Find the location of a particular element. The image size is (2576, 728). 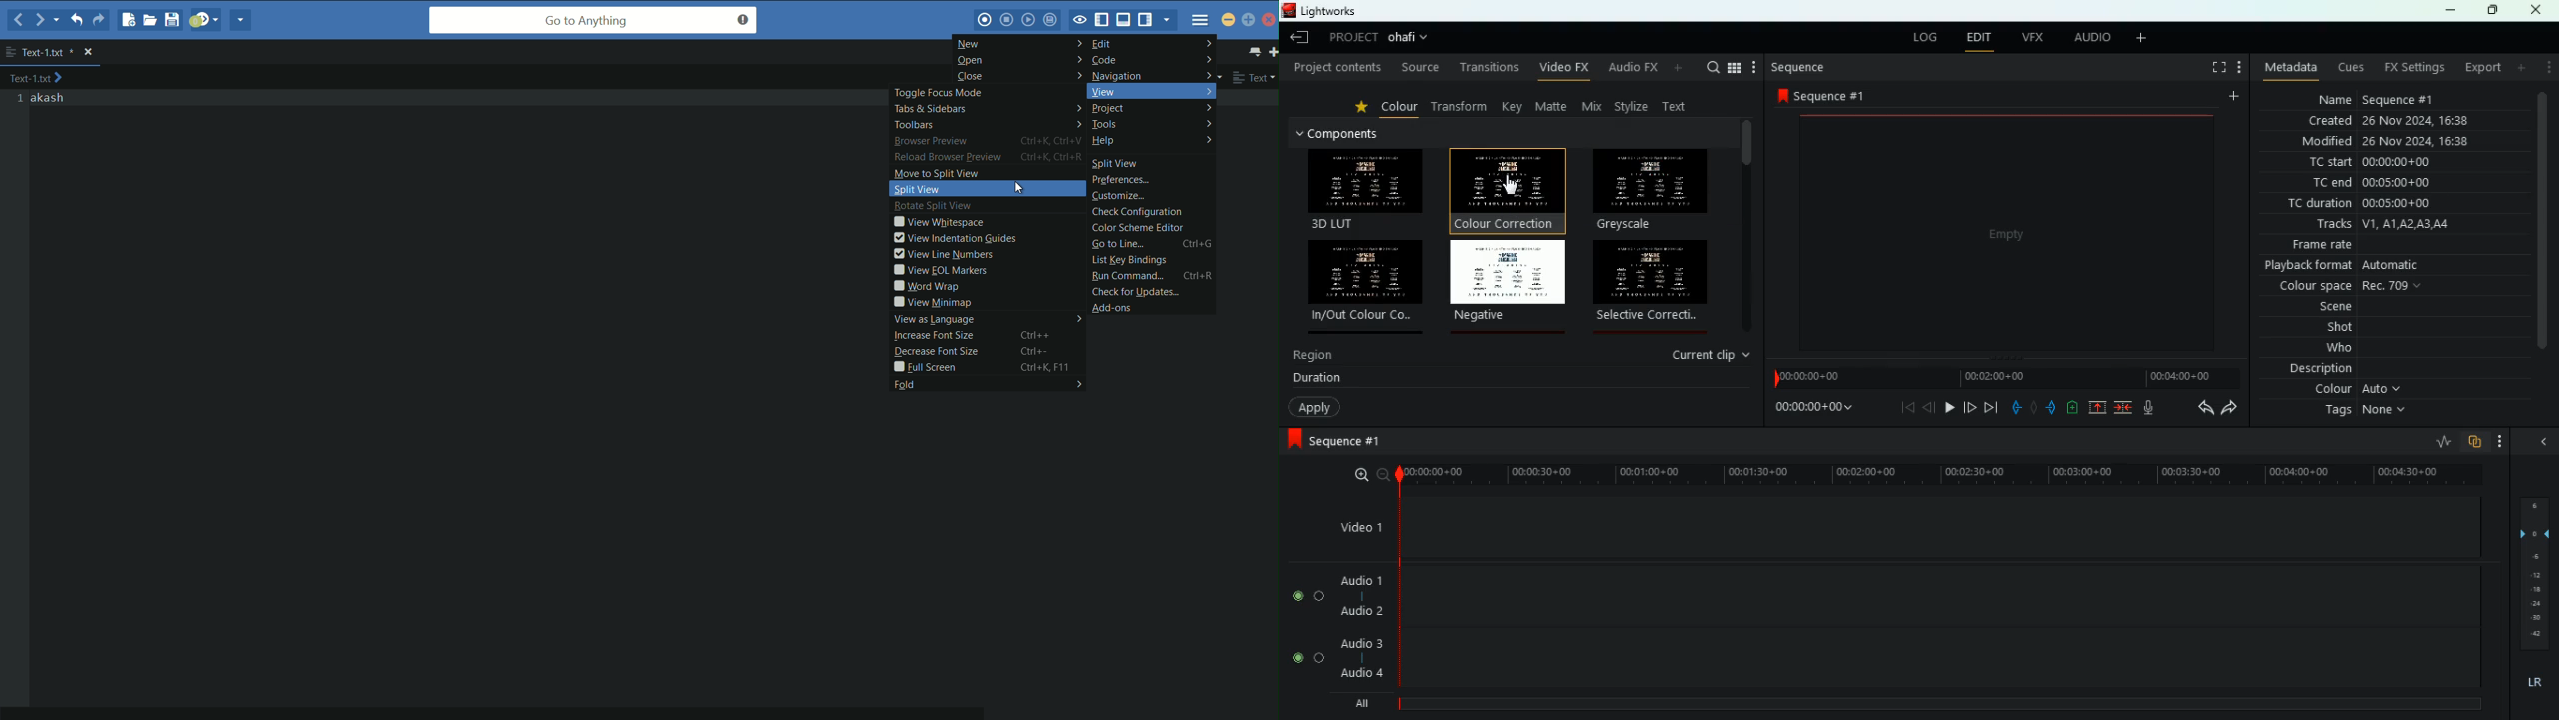

menu is located at coordinates (1744, 67).